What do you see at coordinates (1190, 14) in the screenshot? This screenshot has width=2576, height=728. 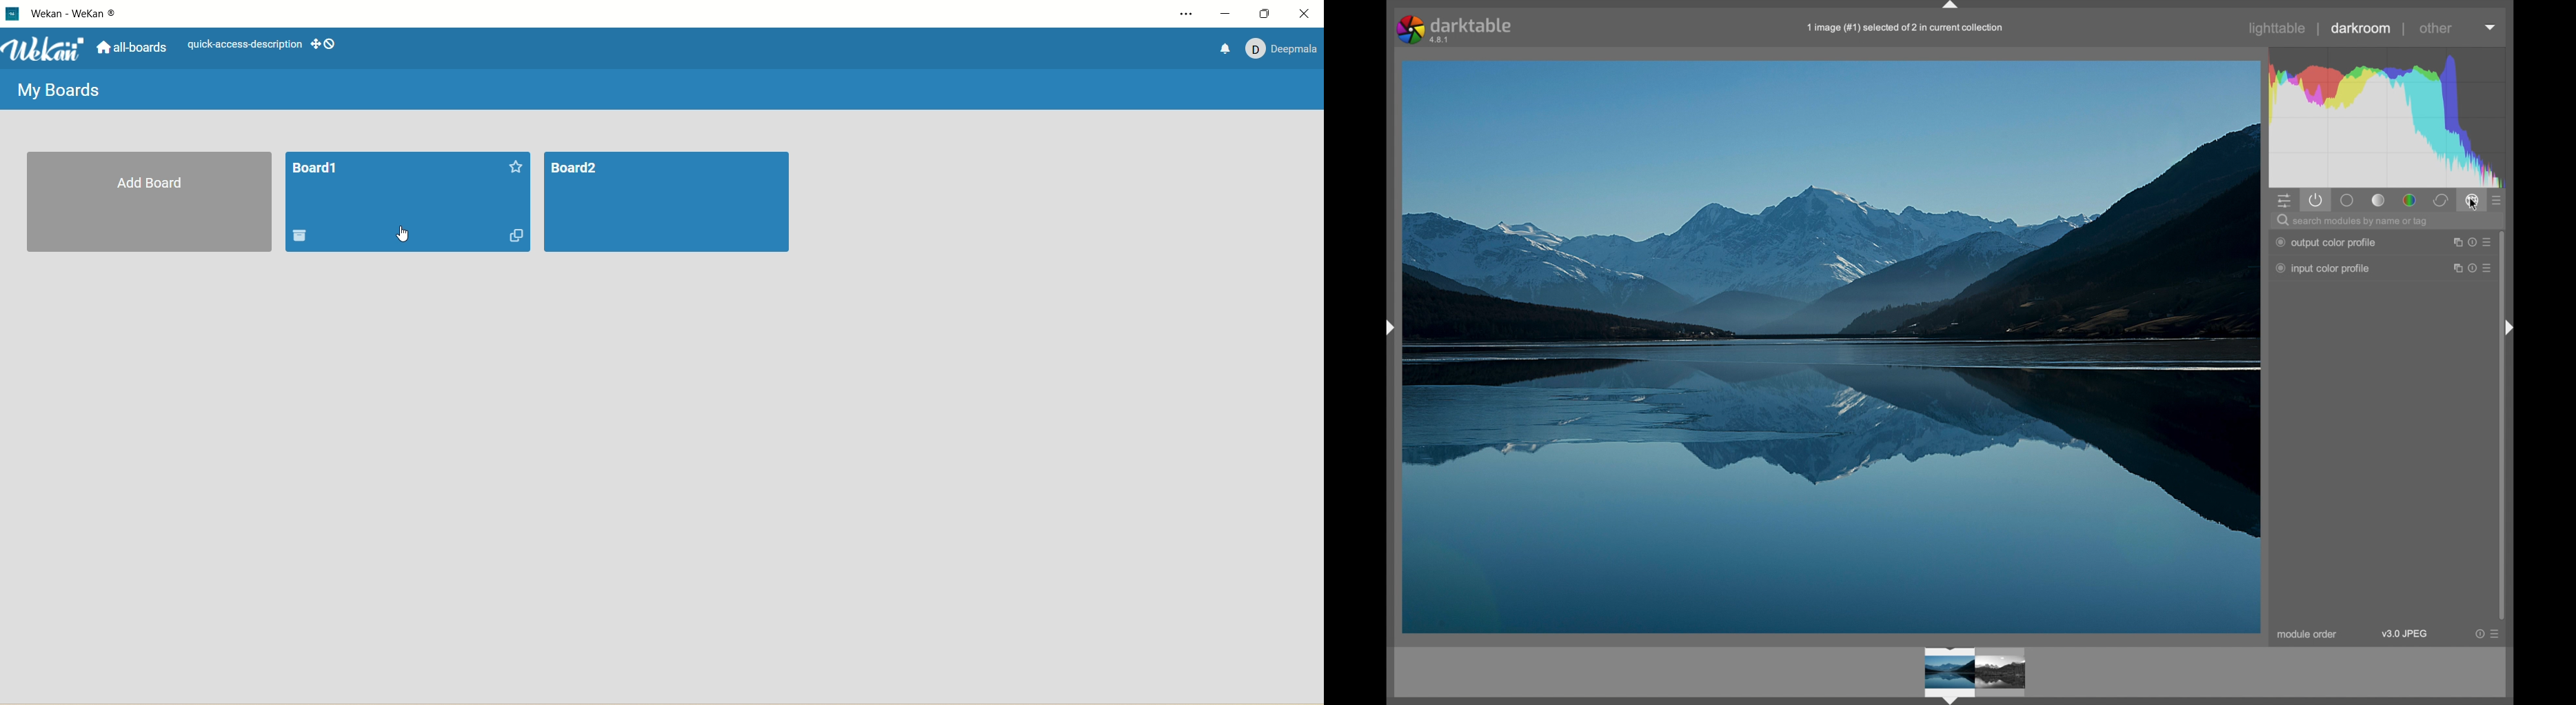 I see `settings and more` at bounding box center [1190, 14].